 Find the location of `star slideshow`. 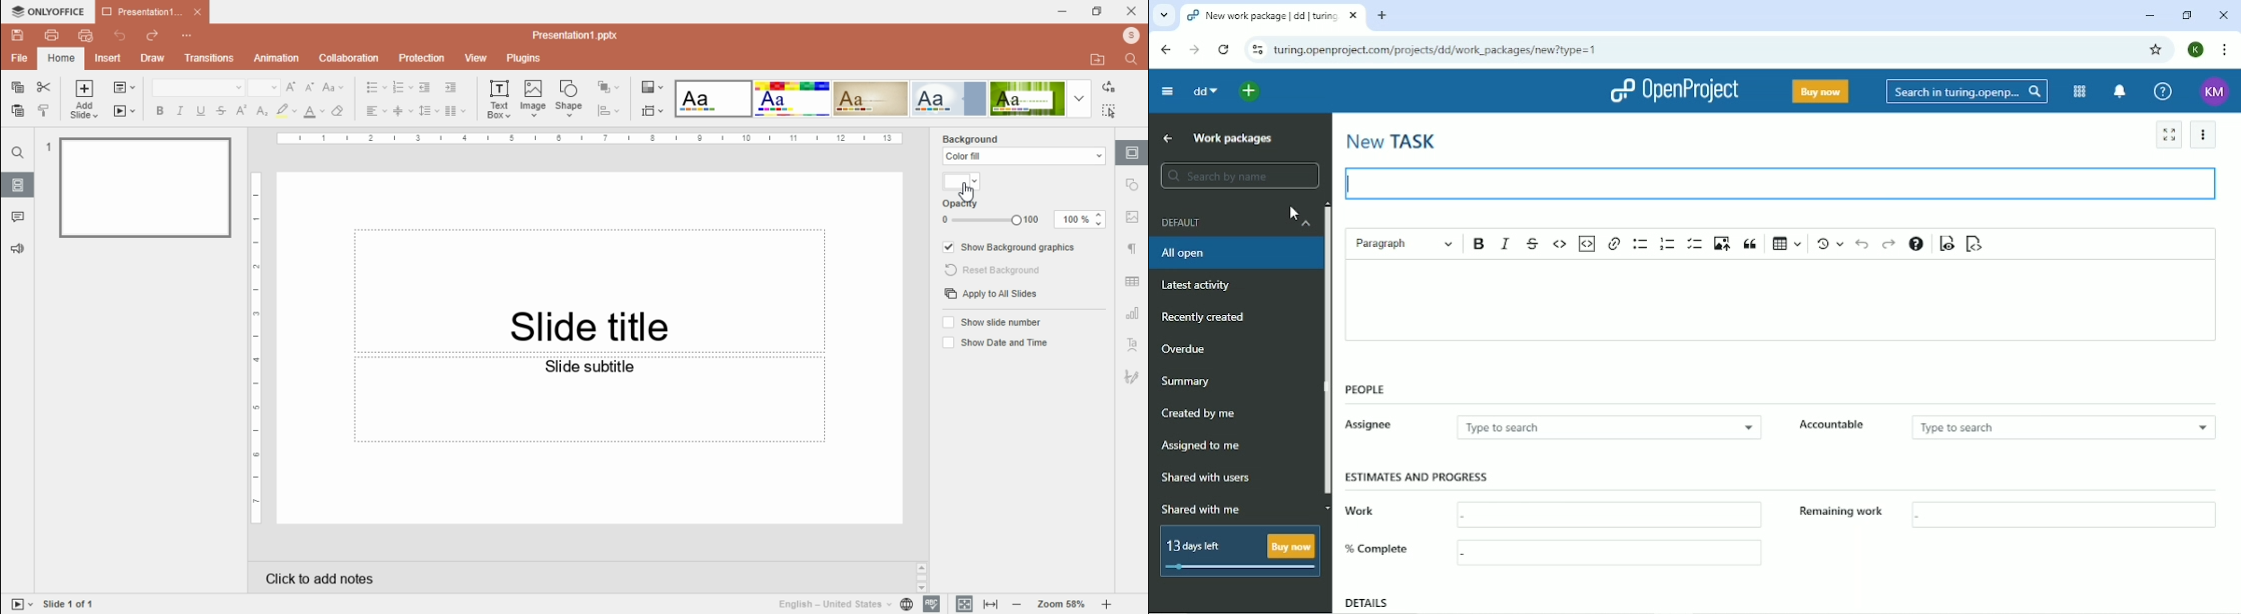

star slideshow is located at coordinates (125, 111).